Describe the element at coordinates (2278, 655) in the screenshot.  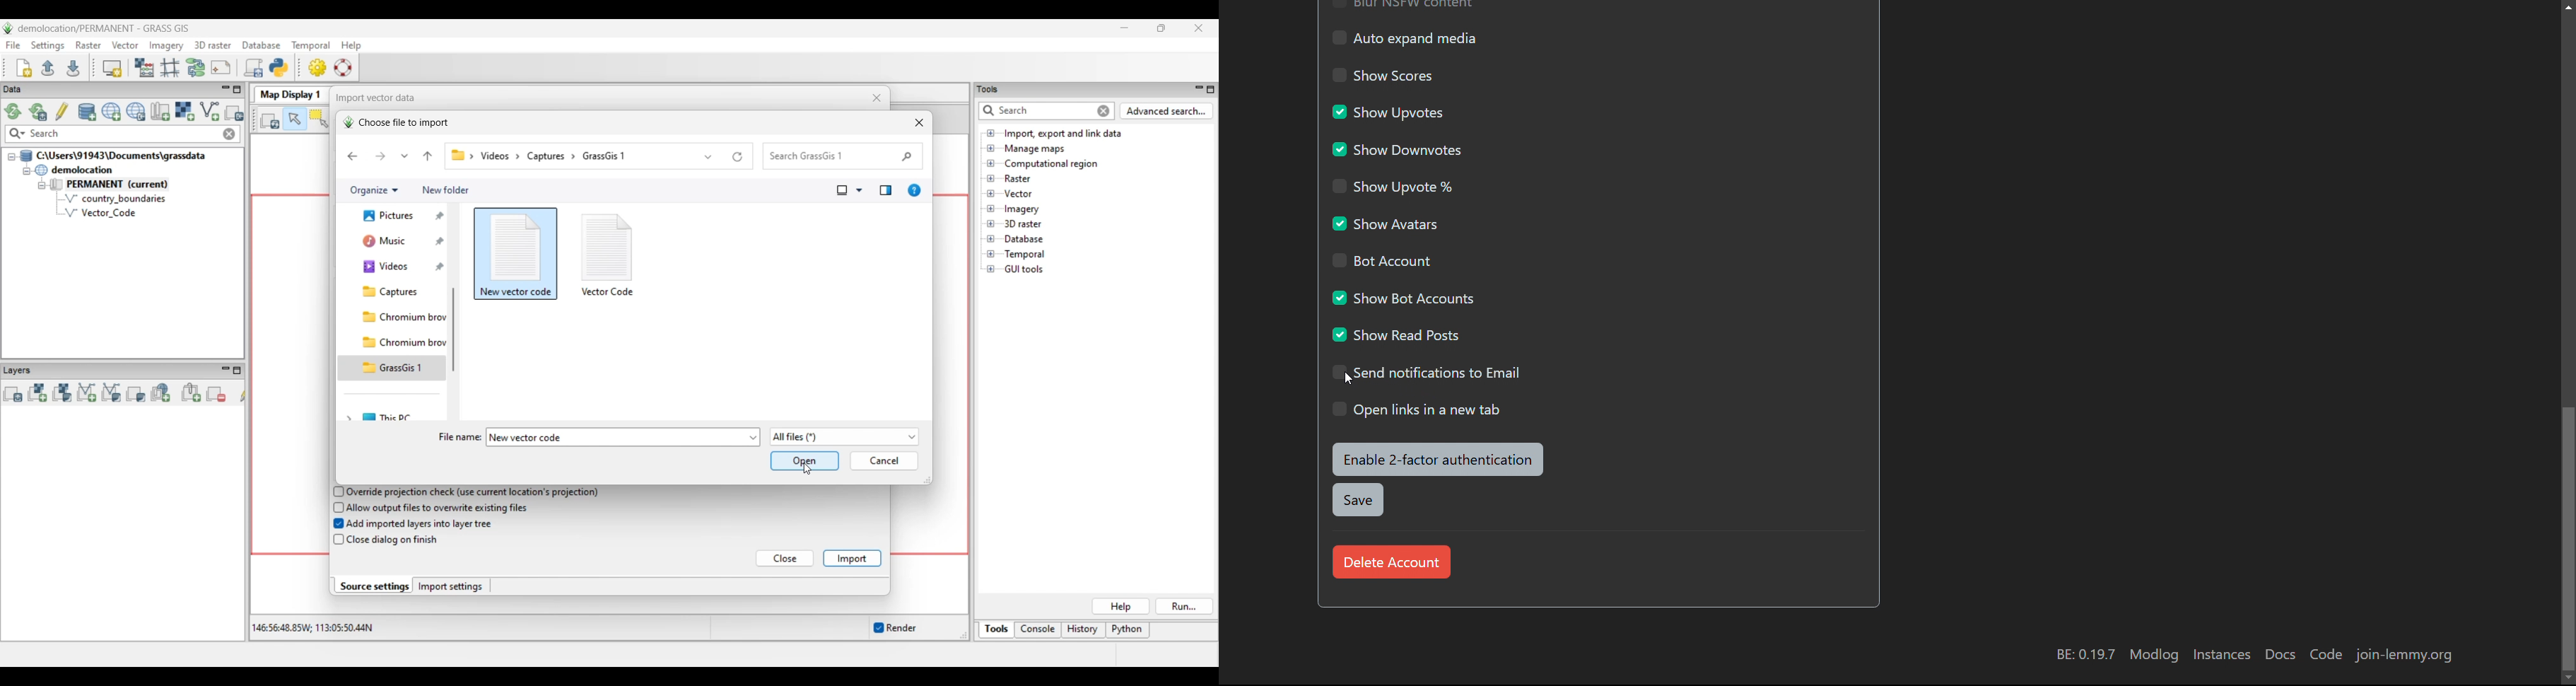
I see `docs` at that location.